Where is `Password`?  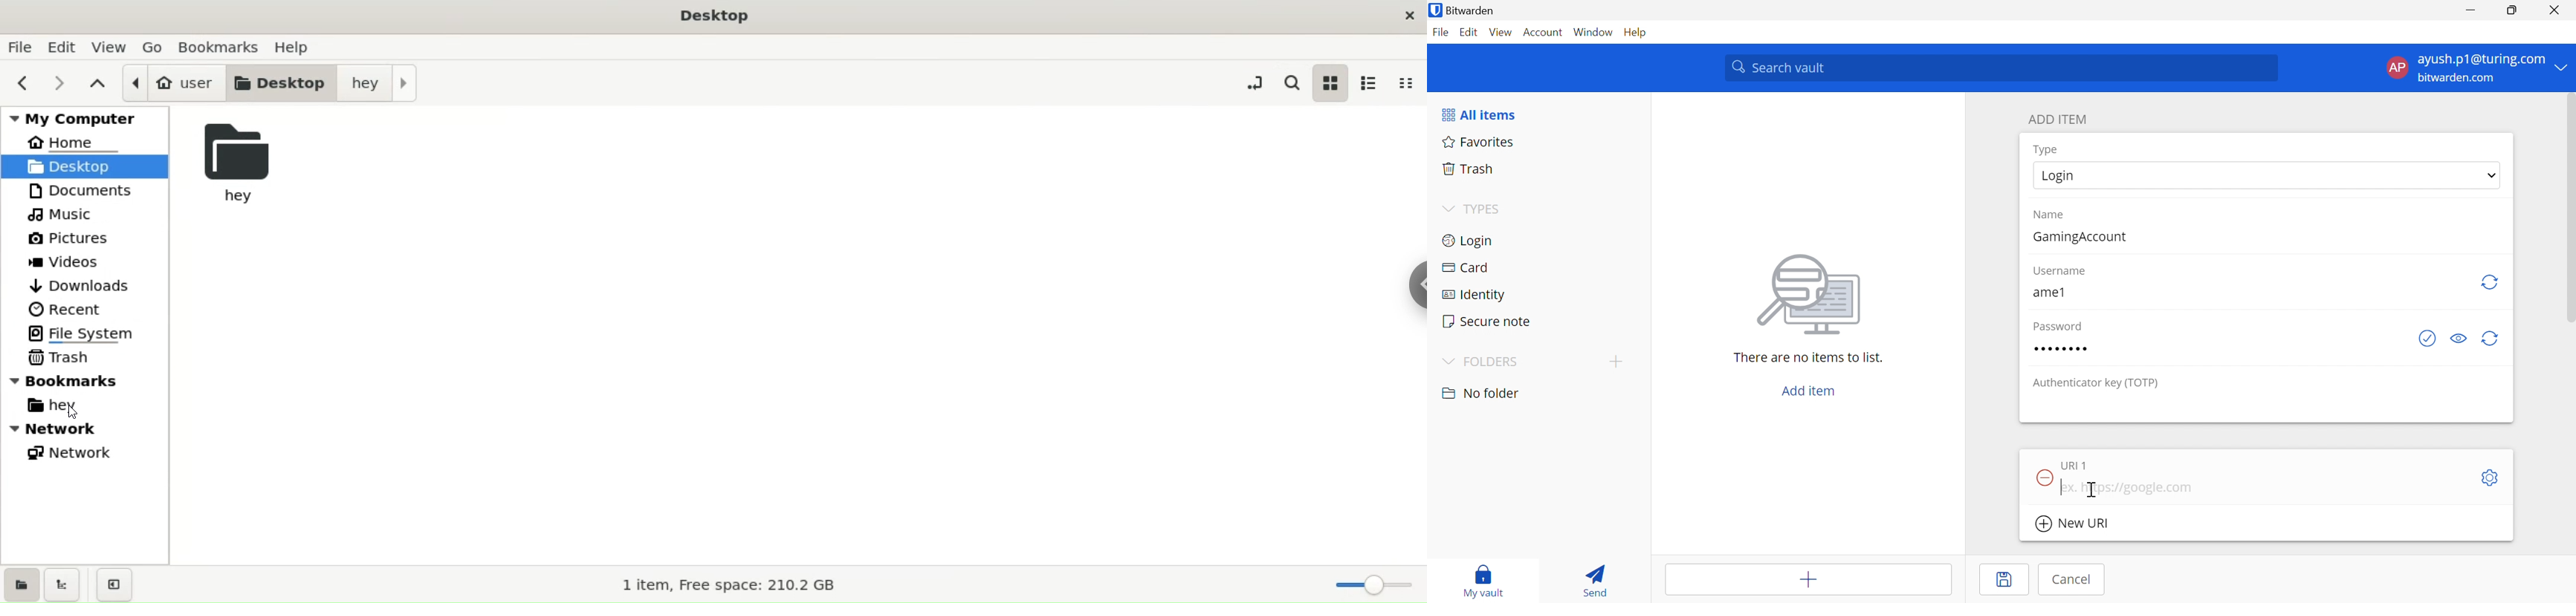 Password is located at coordinates (2065, 350).